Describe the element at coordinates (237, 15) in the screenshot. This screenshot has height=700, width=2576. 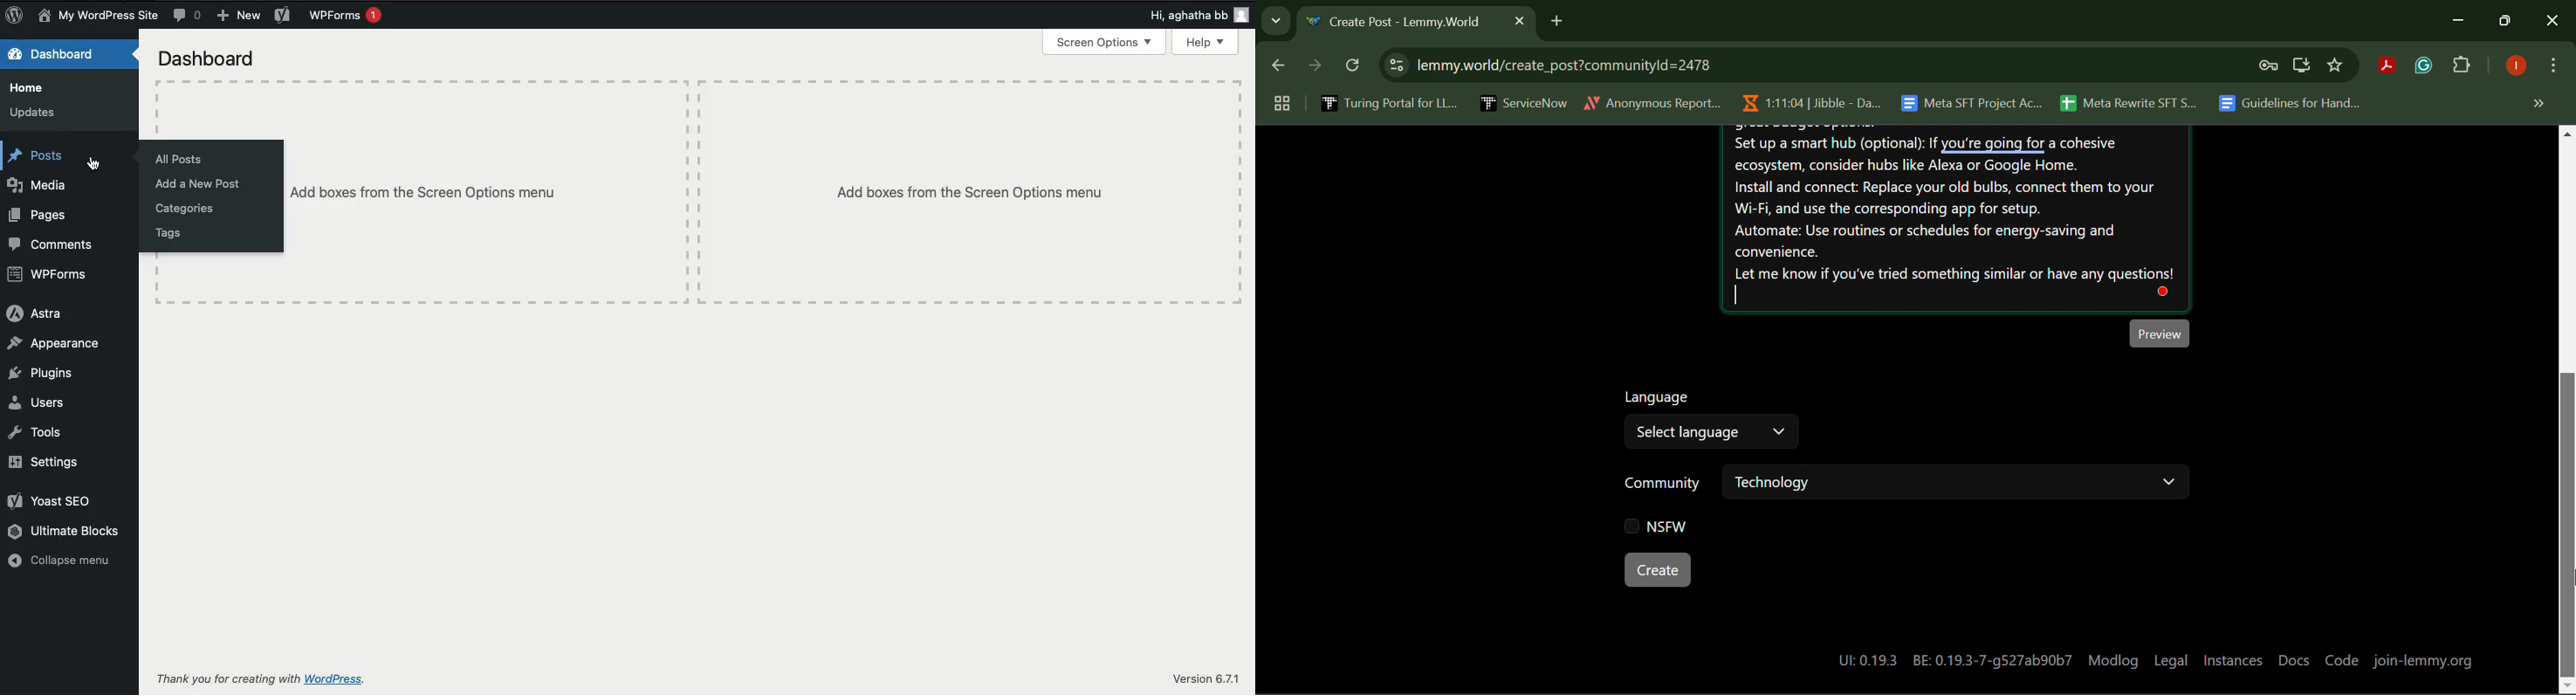
I see `New` at that location.